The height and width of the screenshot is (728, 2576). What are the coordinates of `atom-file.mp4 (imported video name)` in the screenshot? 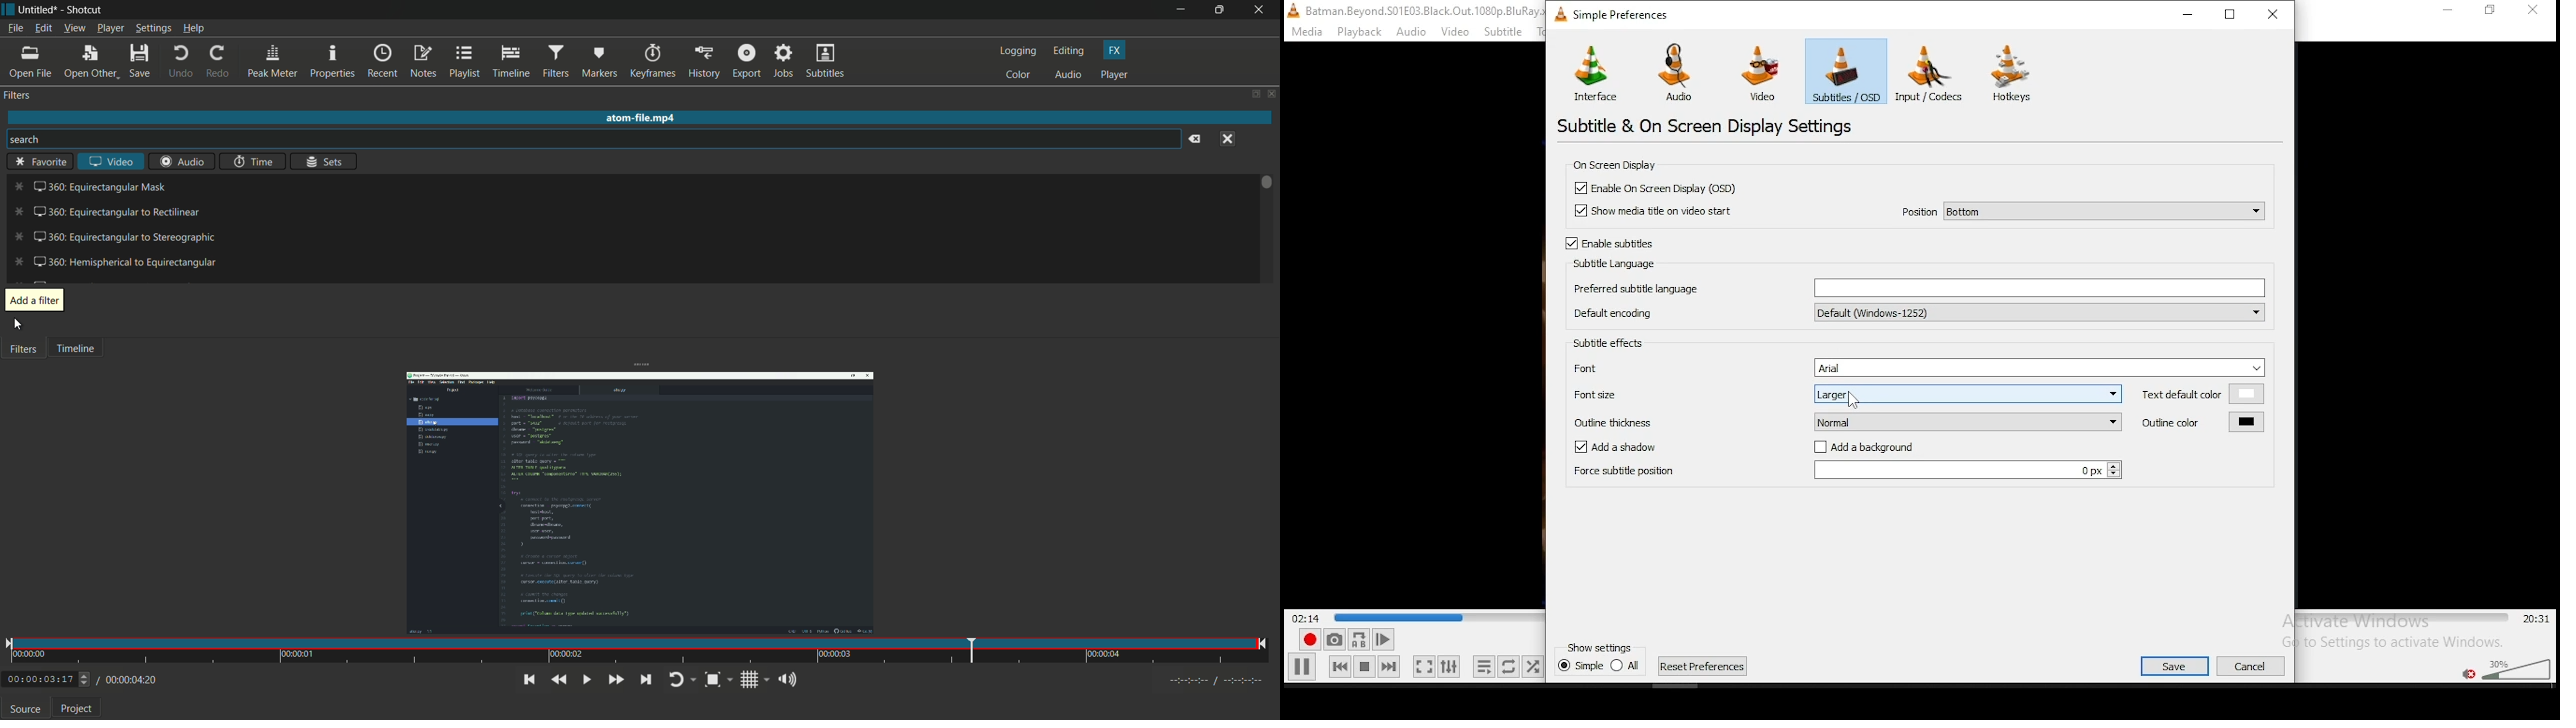 It's located at (652, 119).